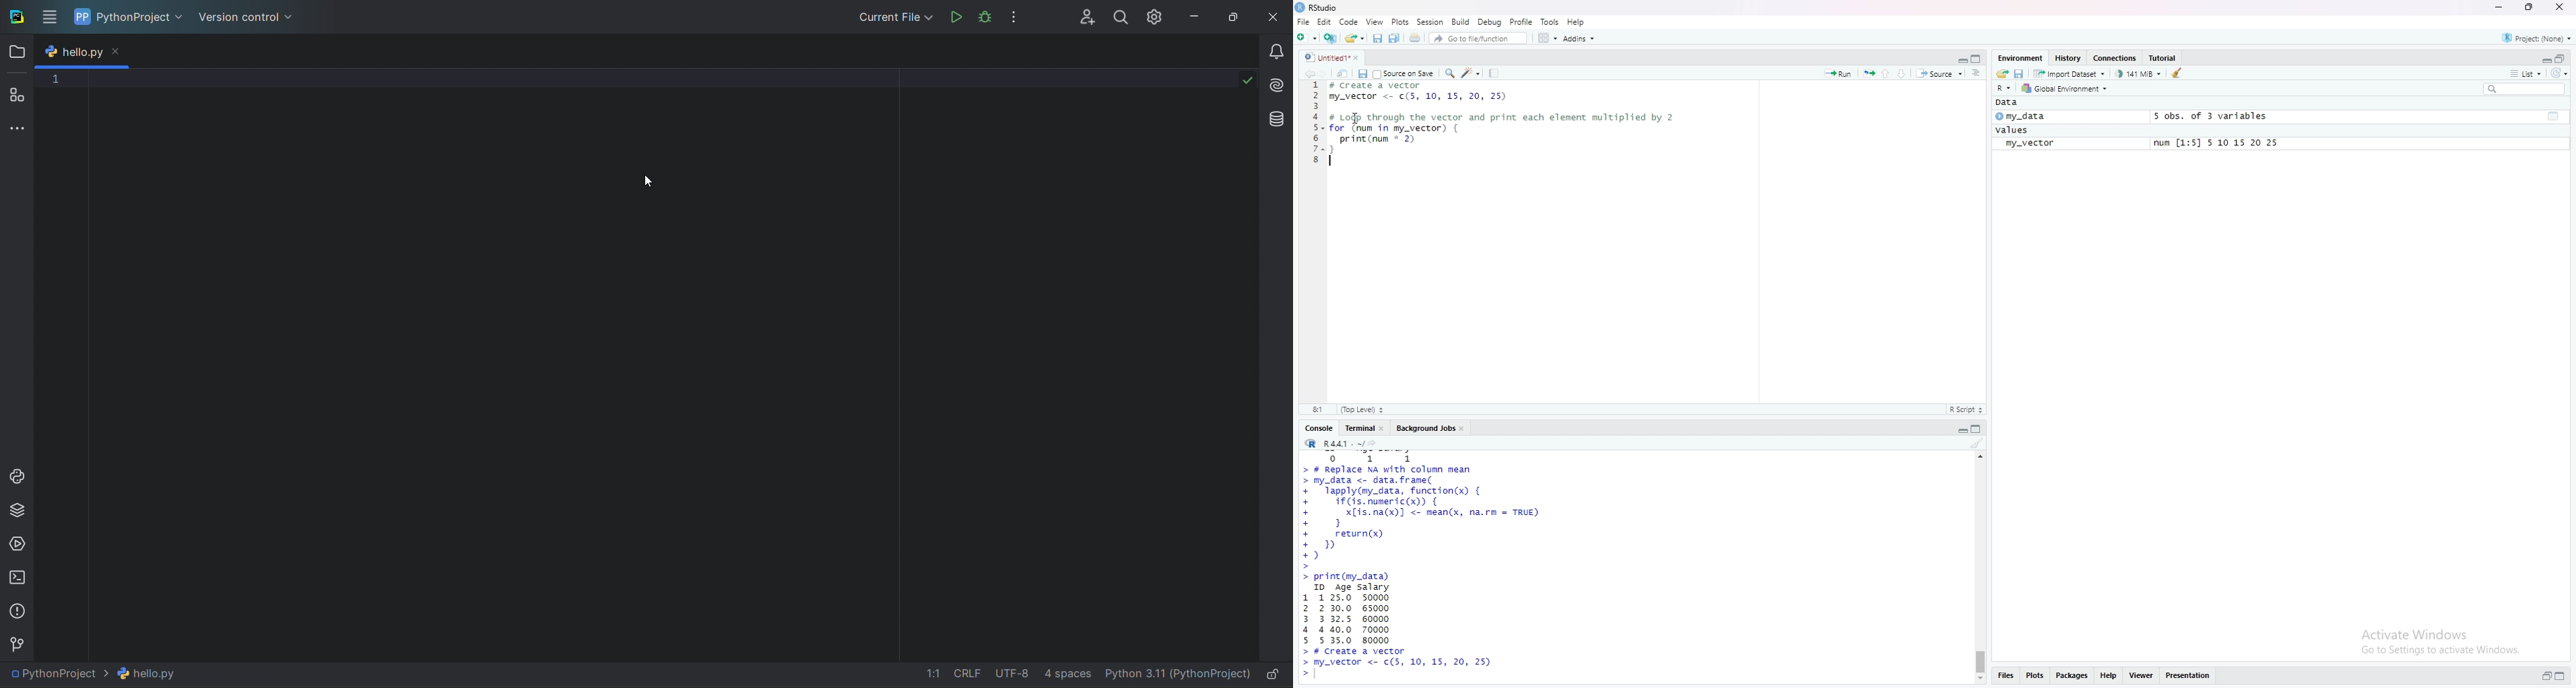 The height and width of the screenshot is (700, 2576). I want to click on Edit, so click(1324, 22).